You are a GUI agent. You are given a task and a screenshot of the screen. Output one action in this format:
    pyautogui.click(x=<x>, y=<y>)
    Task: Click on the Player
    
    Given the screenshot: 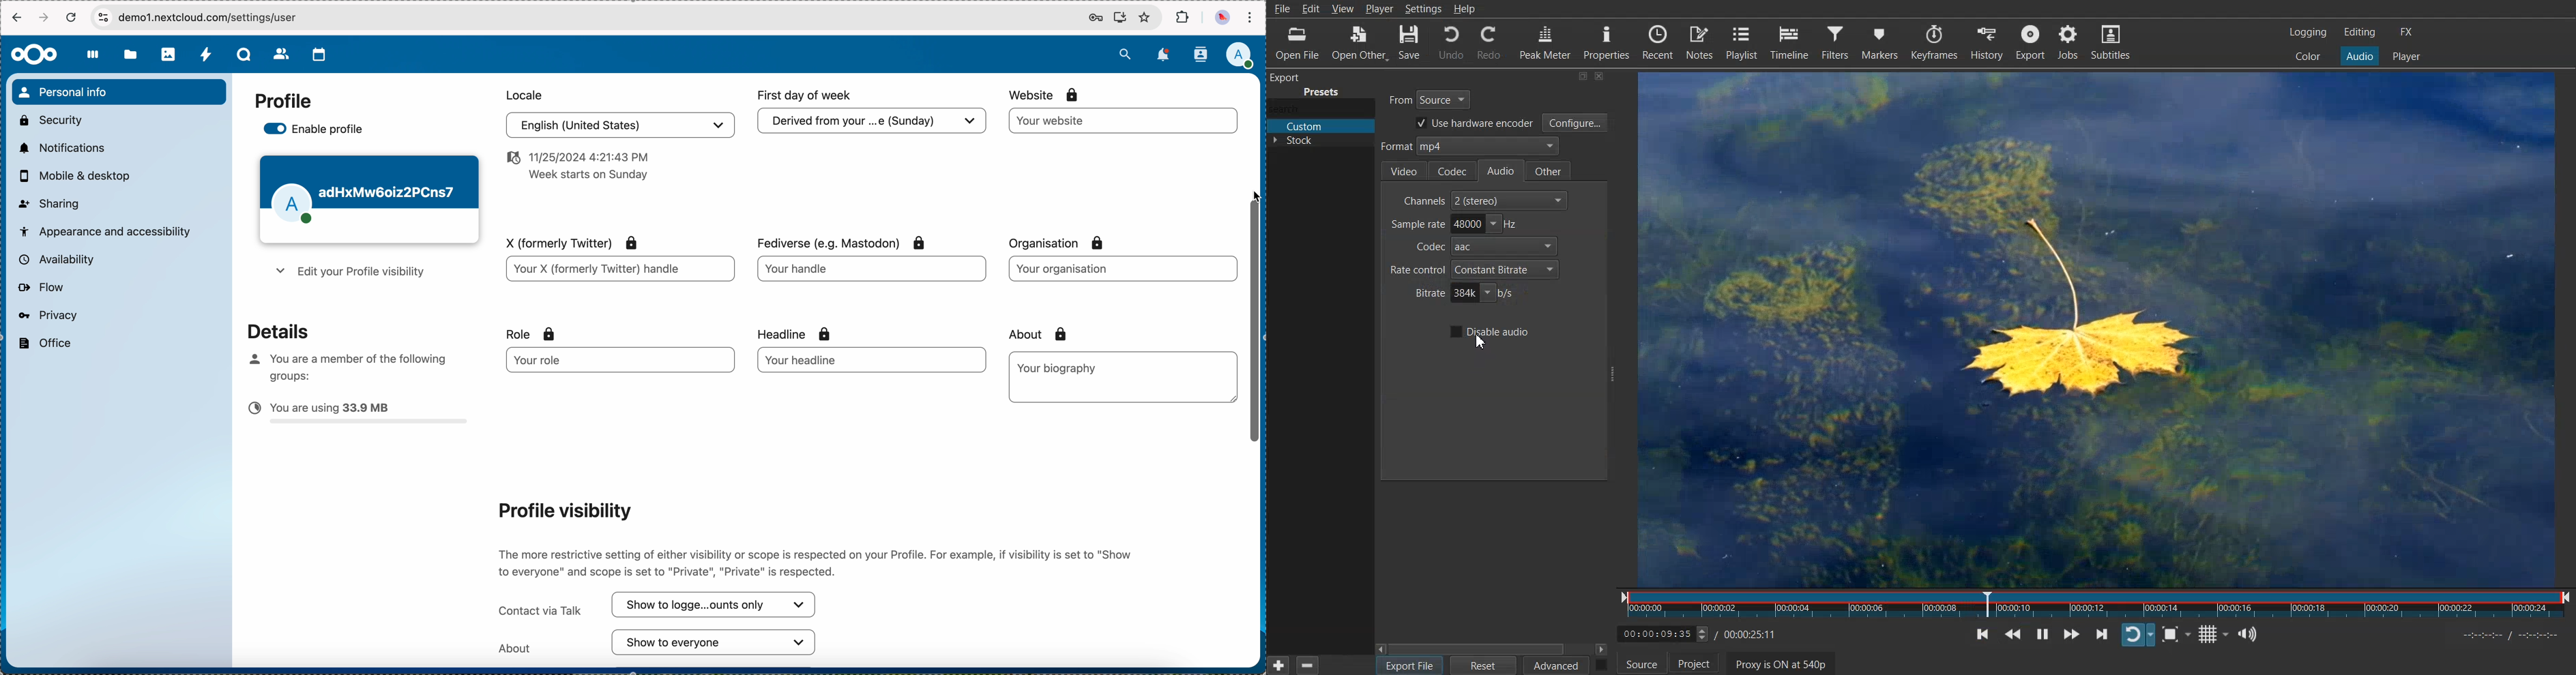 What is the action you would take?
    pyautogui.click(x=2406, y=57)
    